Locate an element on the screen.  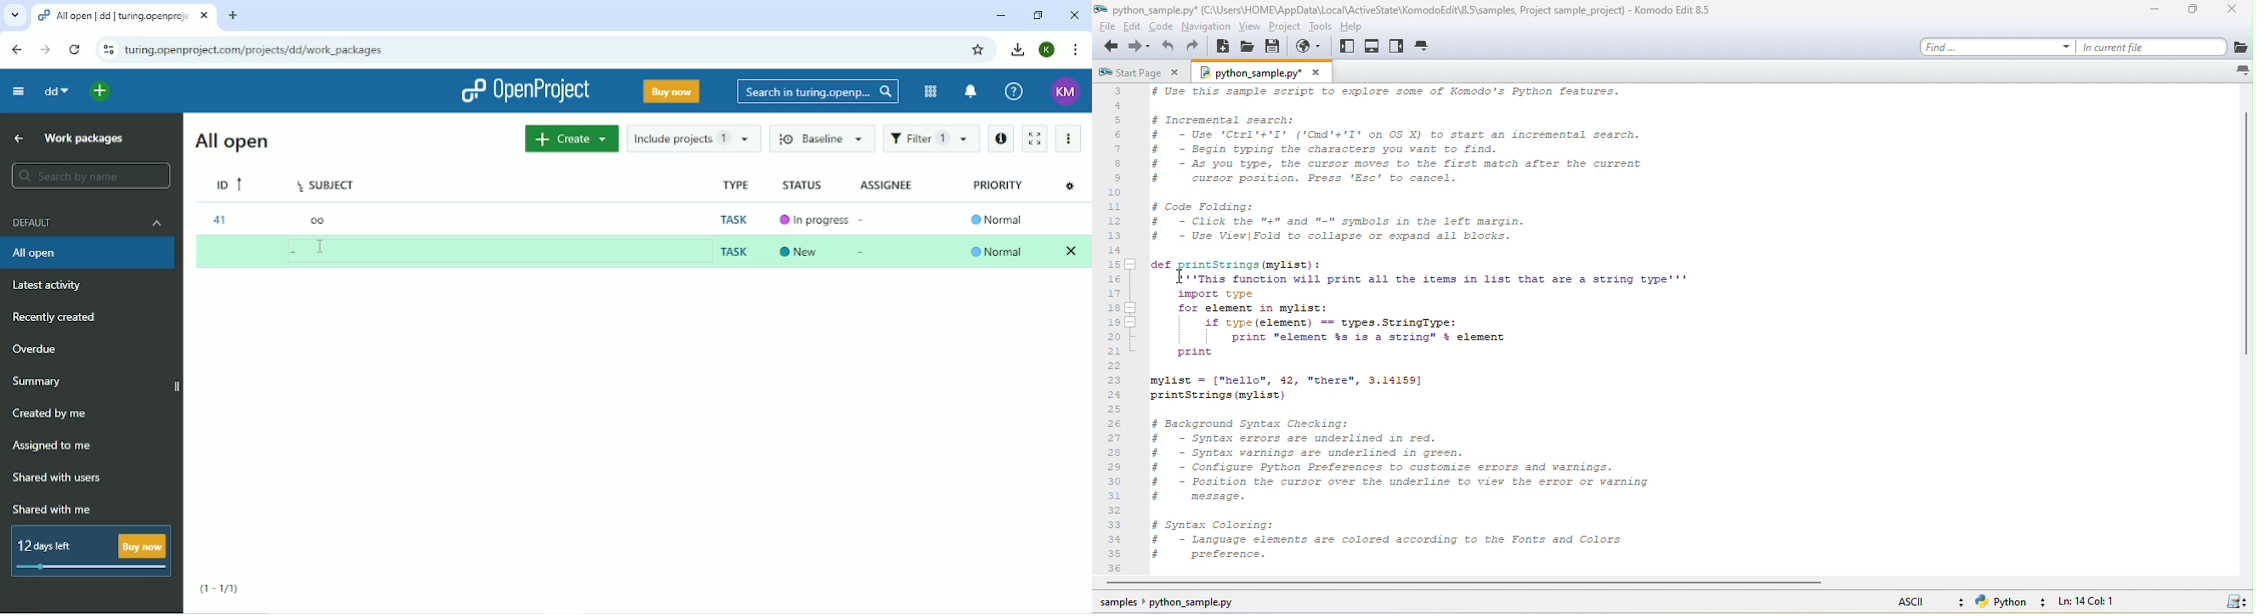
KM is located at coordinates (1064, 91).